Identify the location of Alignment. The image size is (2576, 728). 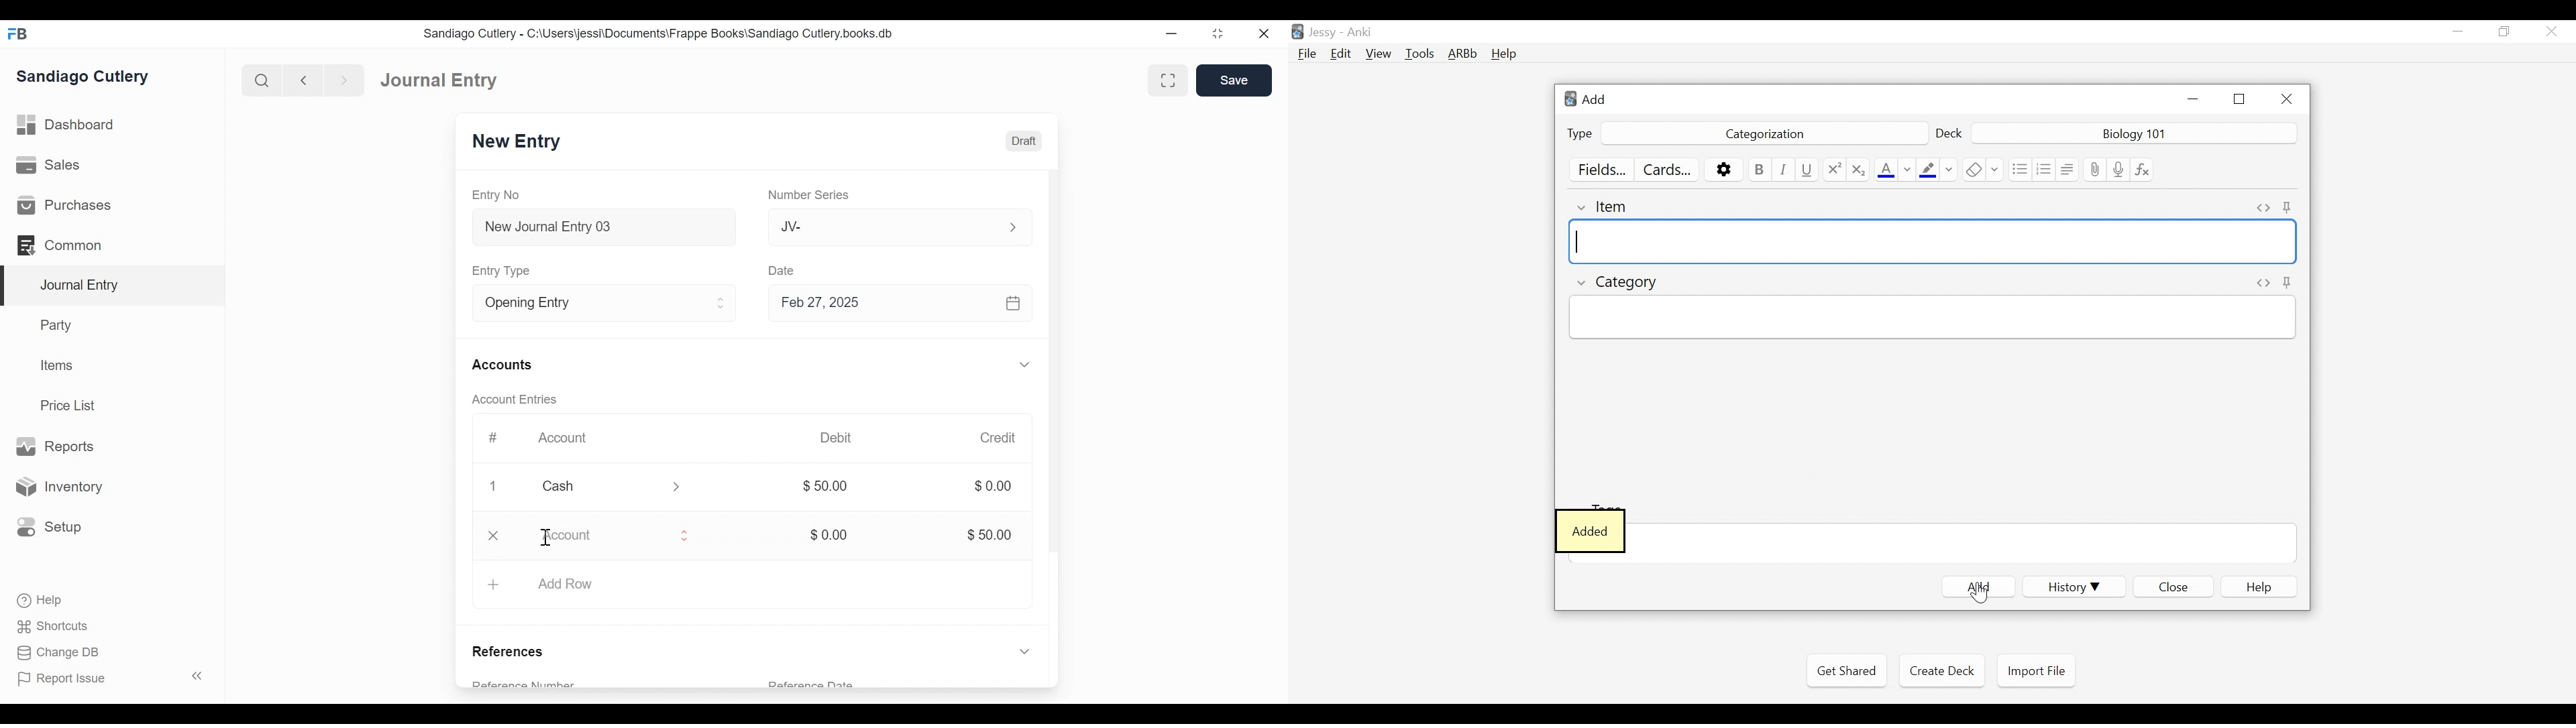
(2068, 170).